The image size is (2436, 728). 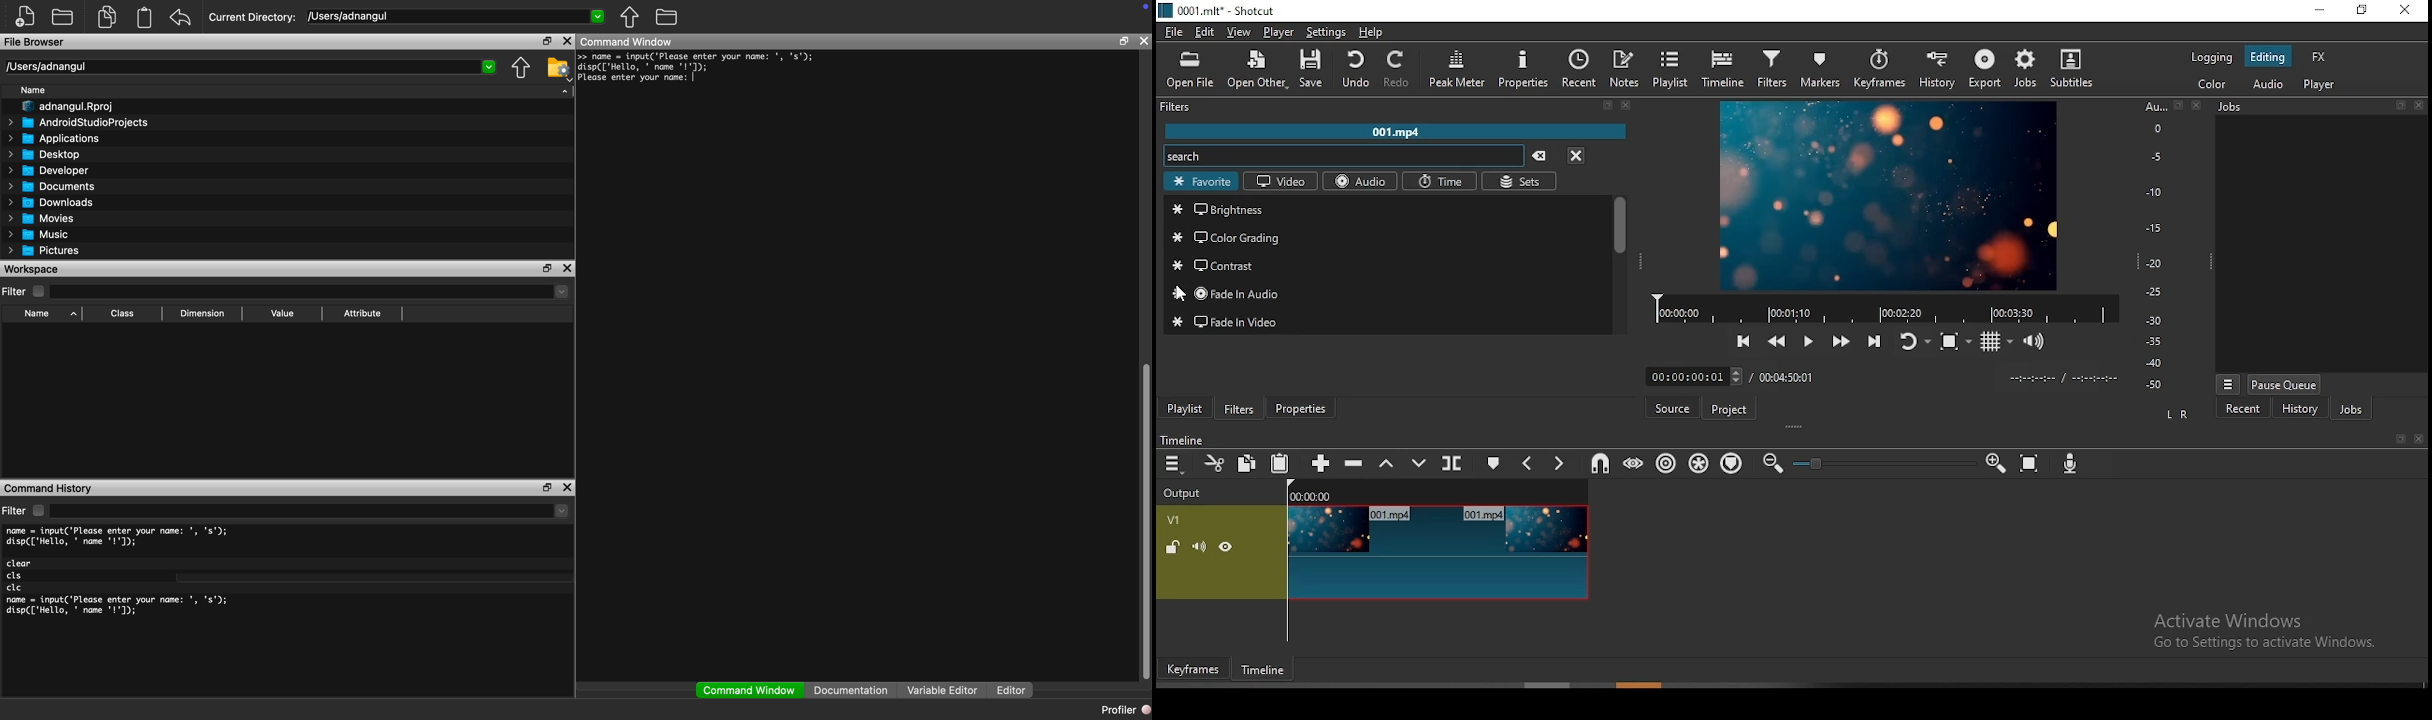 I want to click on clipboard, so click(x=144, y=17).